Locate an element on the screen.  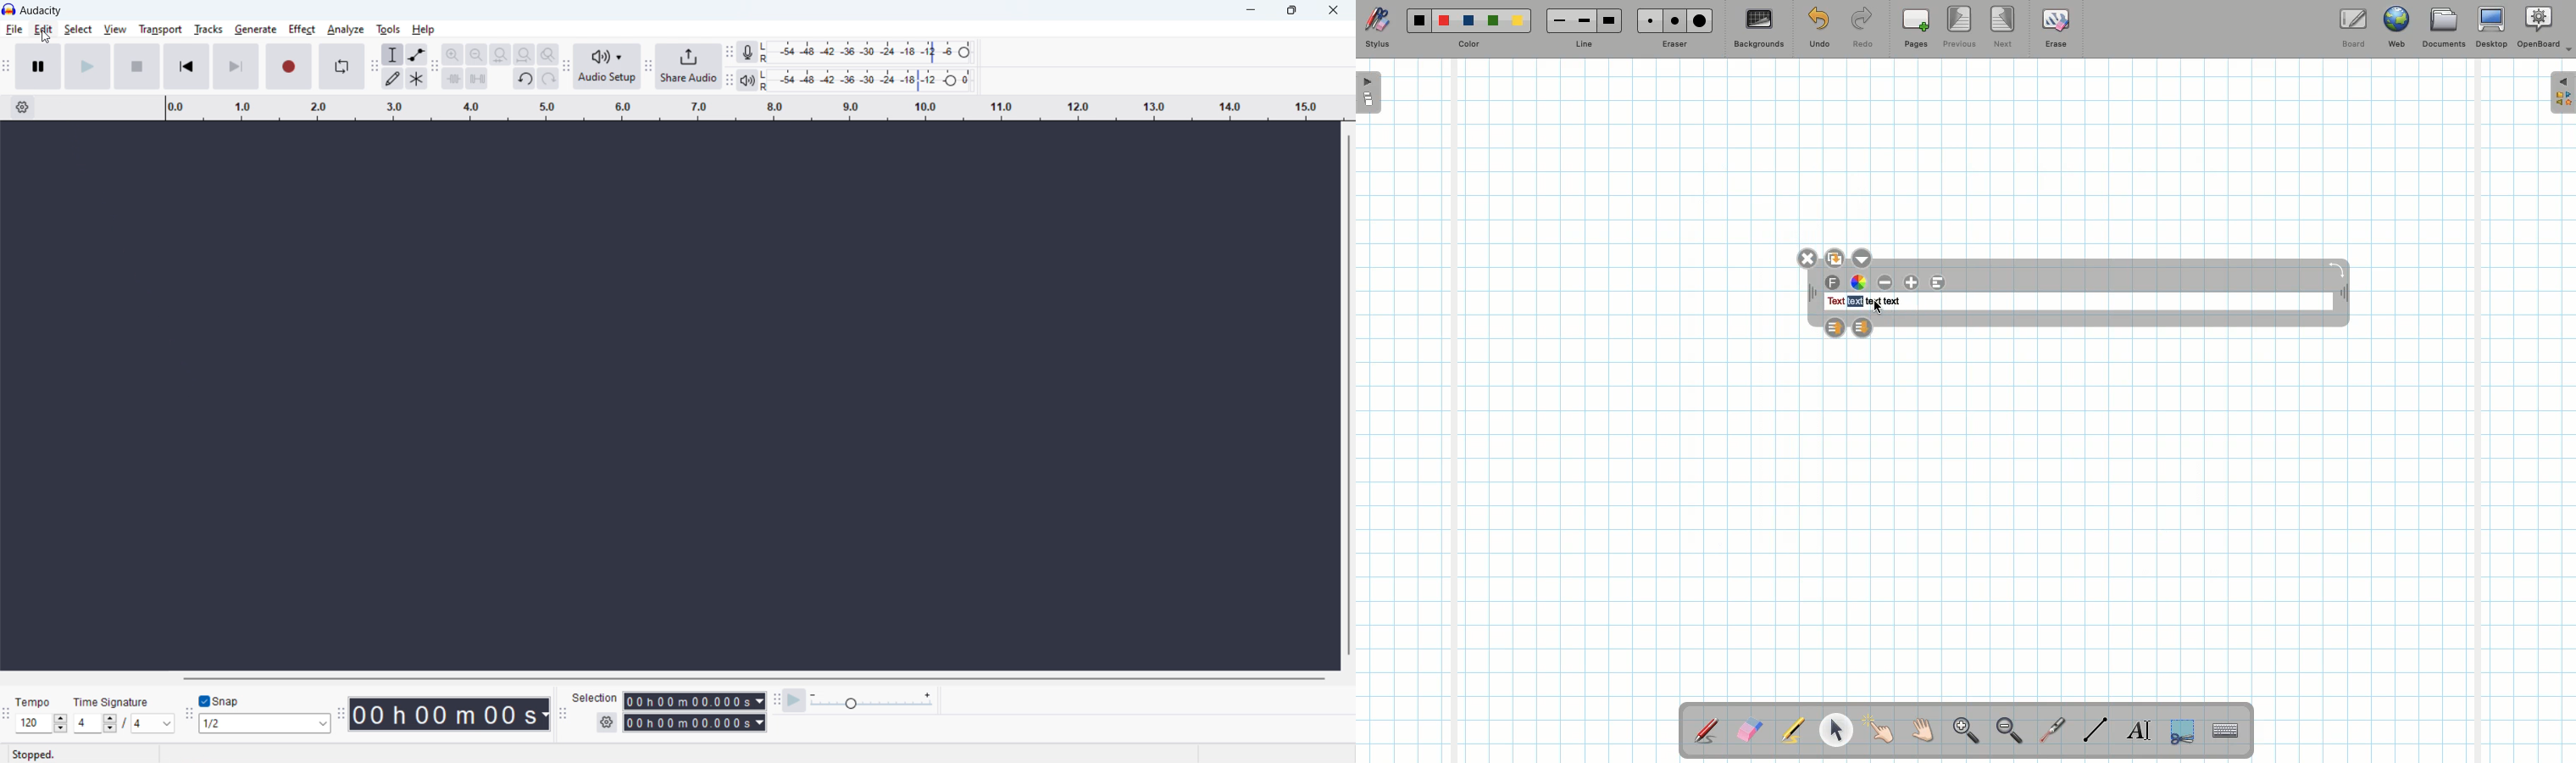
timestamp is located at coordinates (443, 714).